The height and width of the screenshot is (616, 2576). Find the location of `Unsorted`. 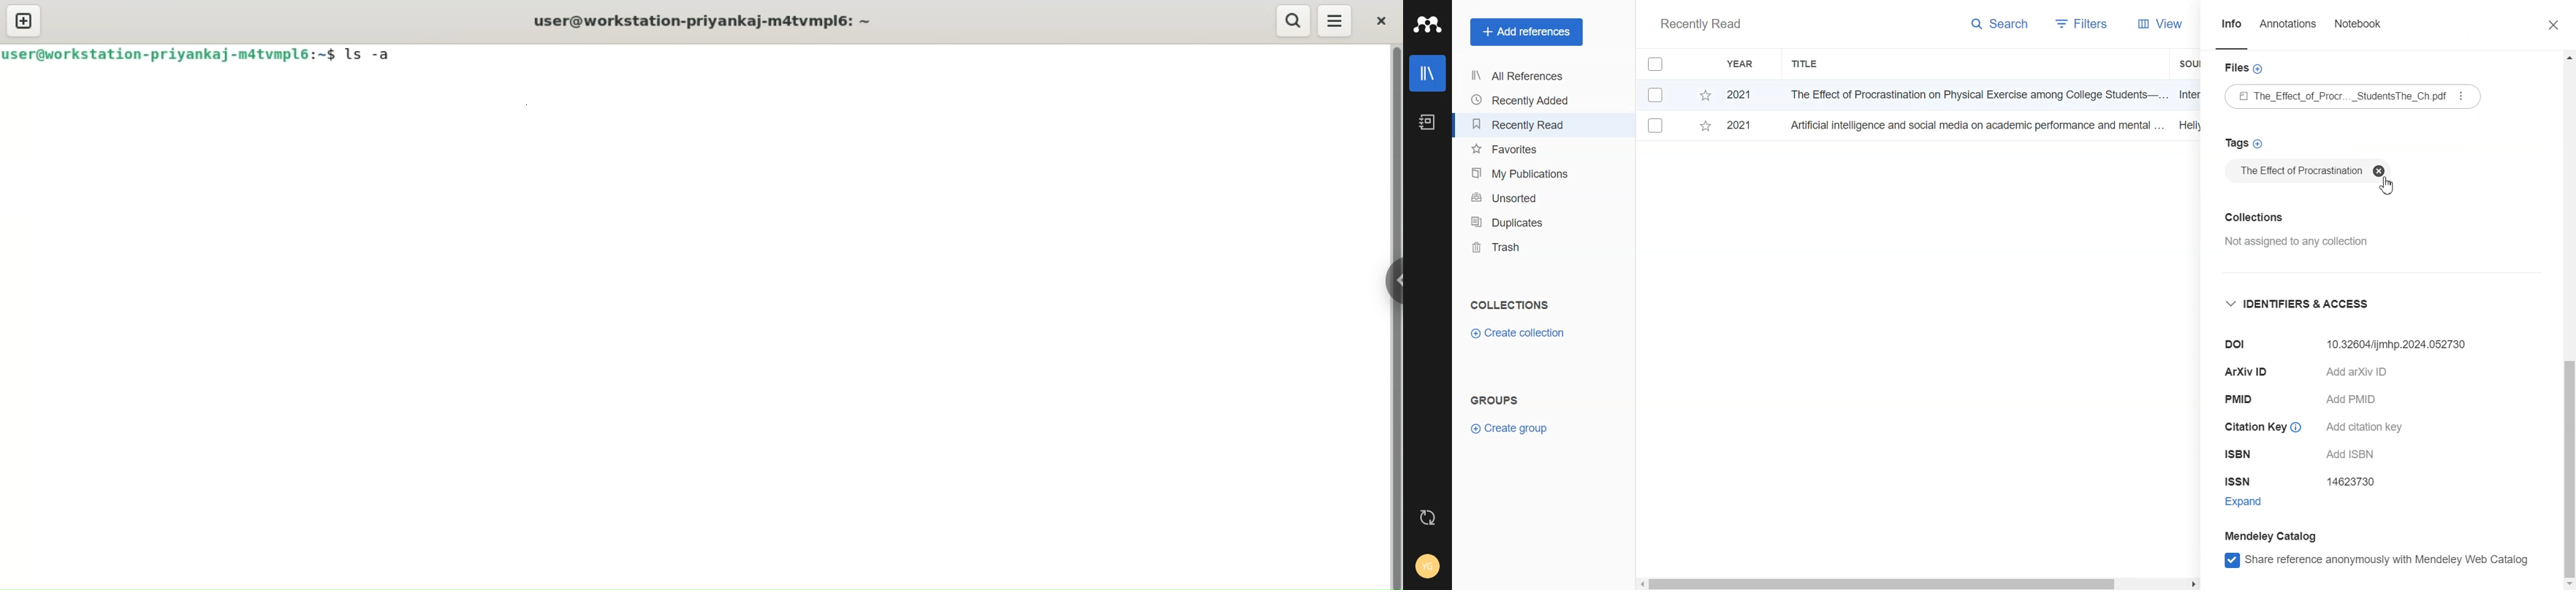

Unsorted is located at coordinates (1524, 197).